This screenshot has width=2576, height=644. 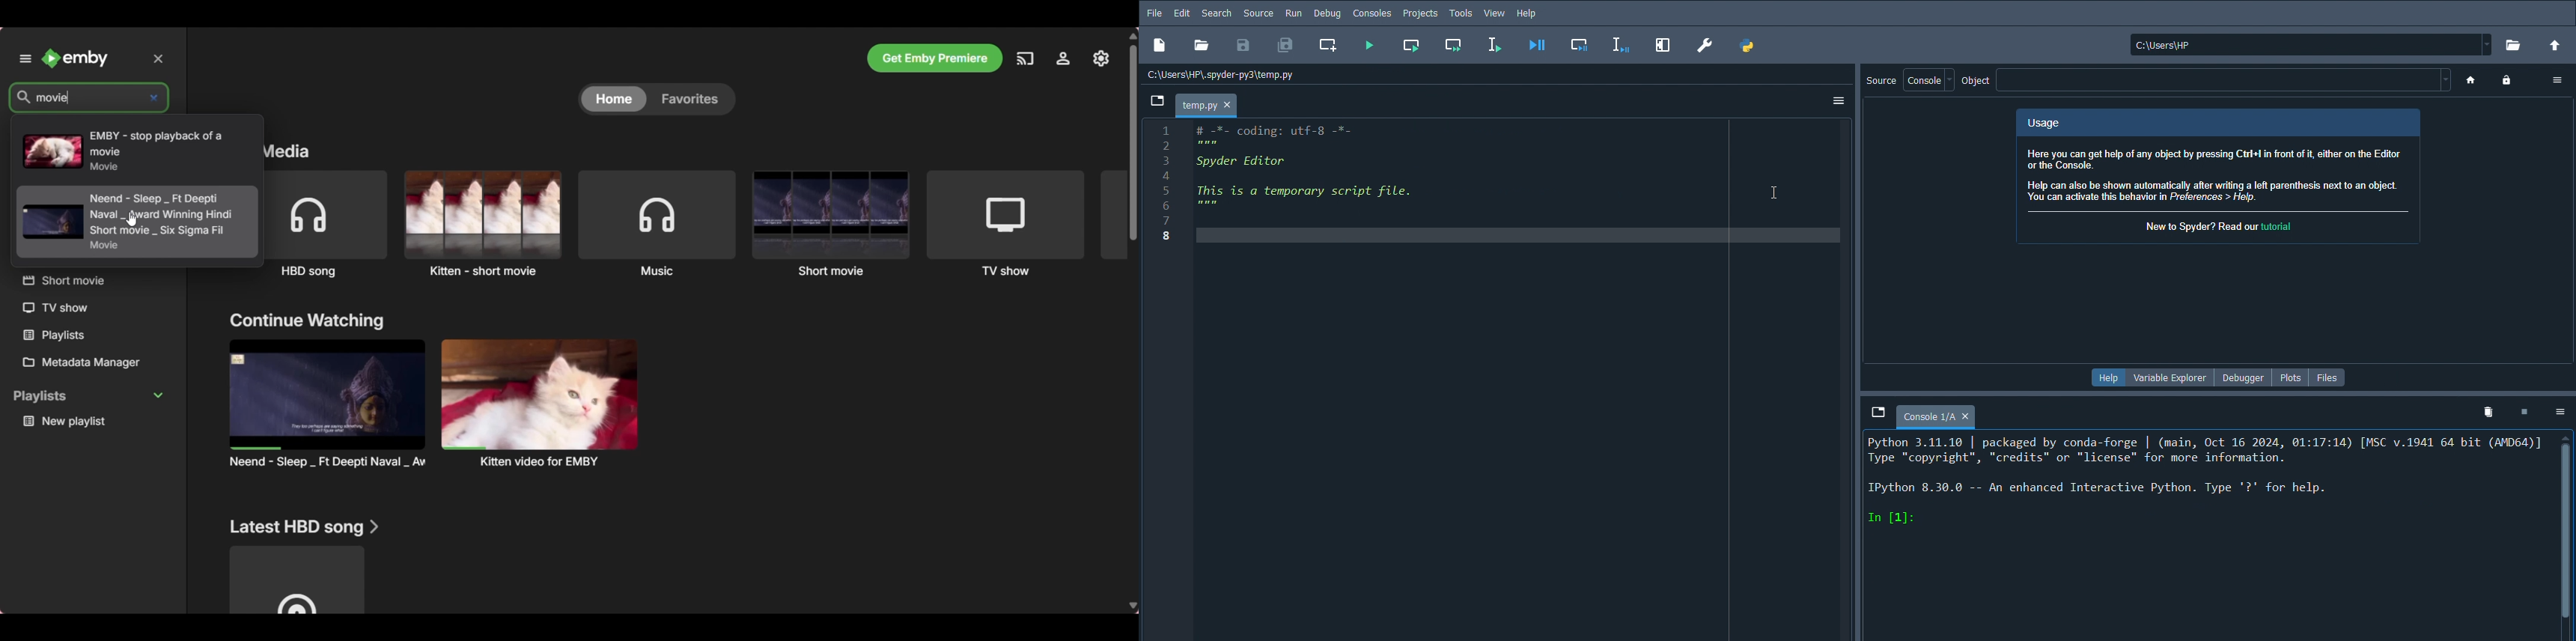 I want to click on File location, so click(x=2308, y=44).